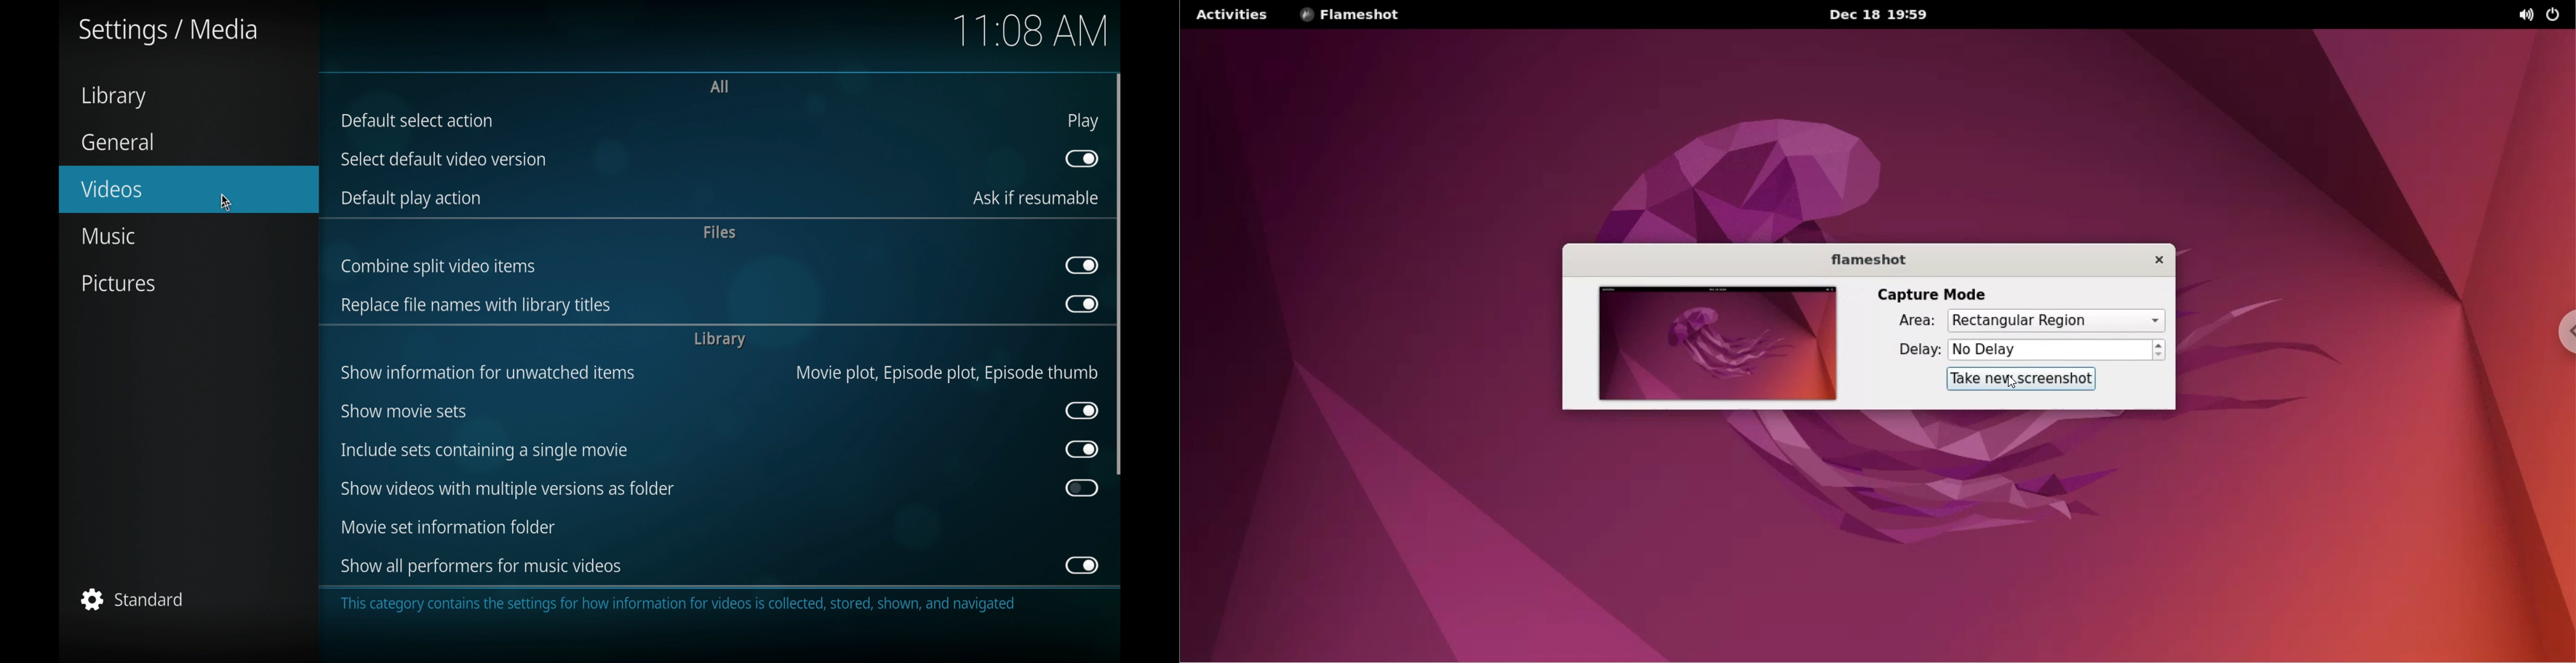 The height and width of the screenshot is (672, 2576). Describe the element at coordinates (119, 142) in the screenshot. I see `general` at that location.